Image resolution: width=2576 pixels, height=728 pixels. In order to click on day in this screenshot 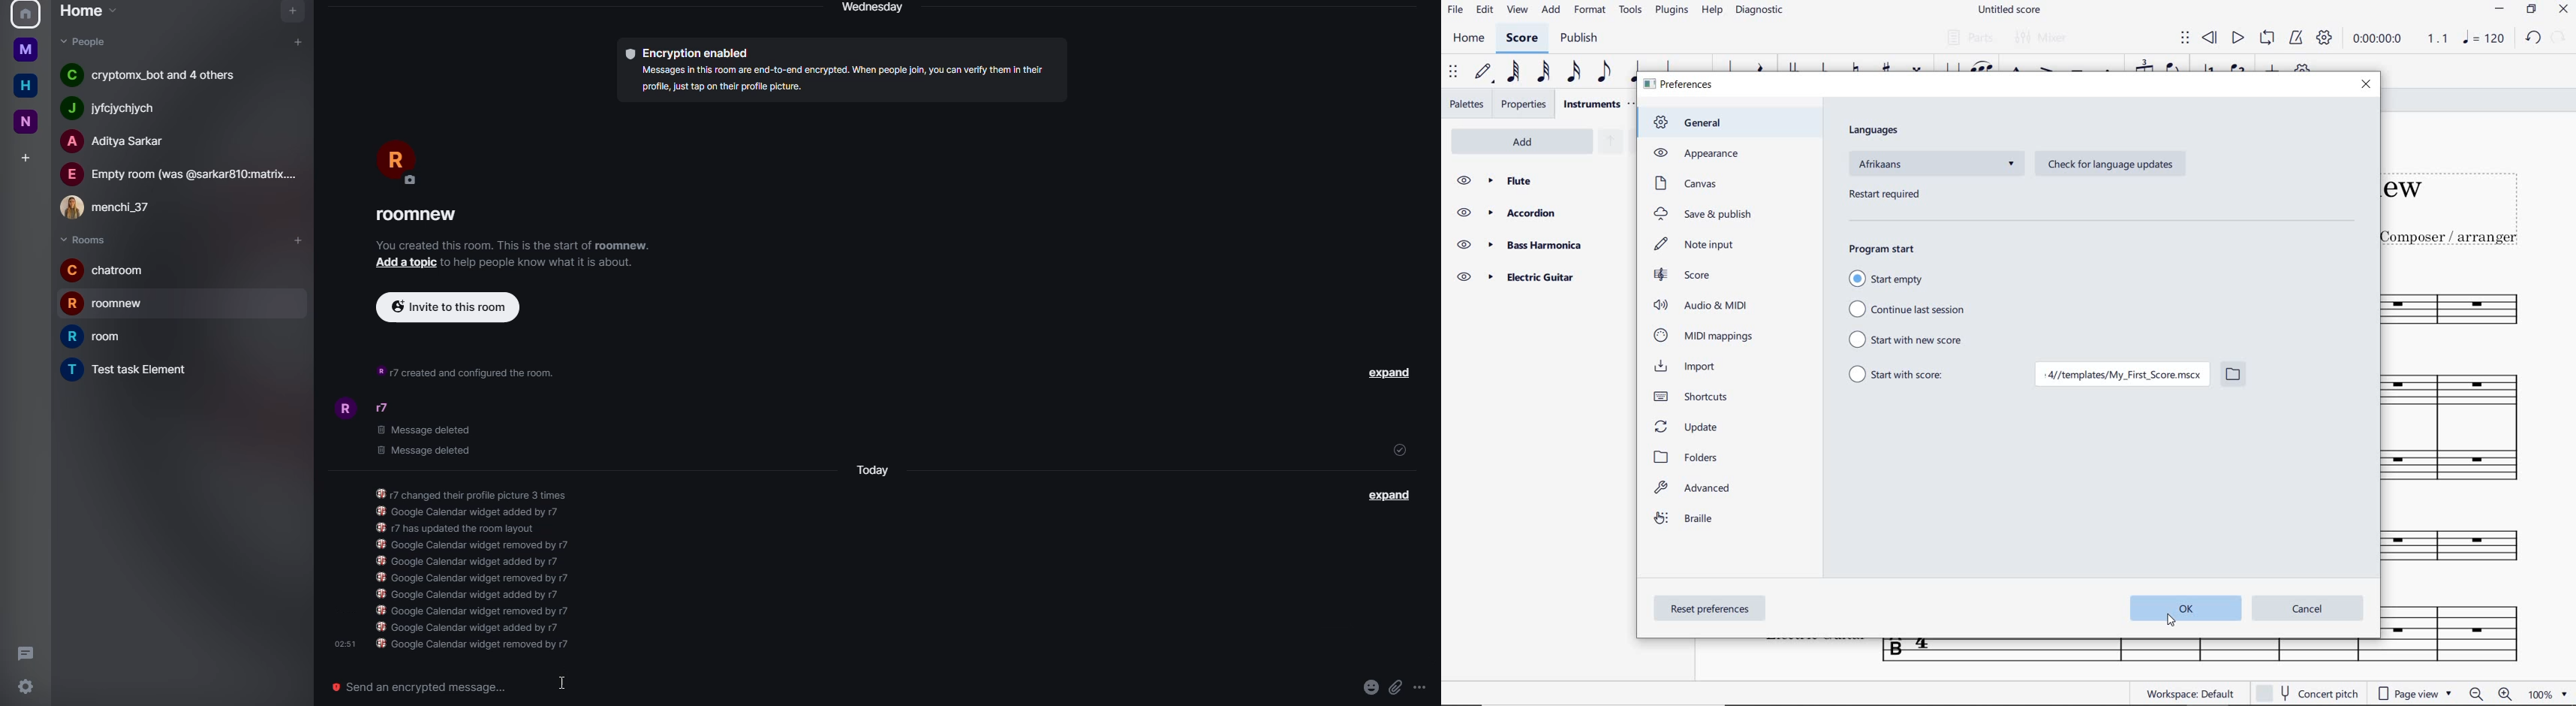, I will do `click(875, 9)`.